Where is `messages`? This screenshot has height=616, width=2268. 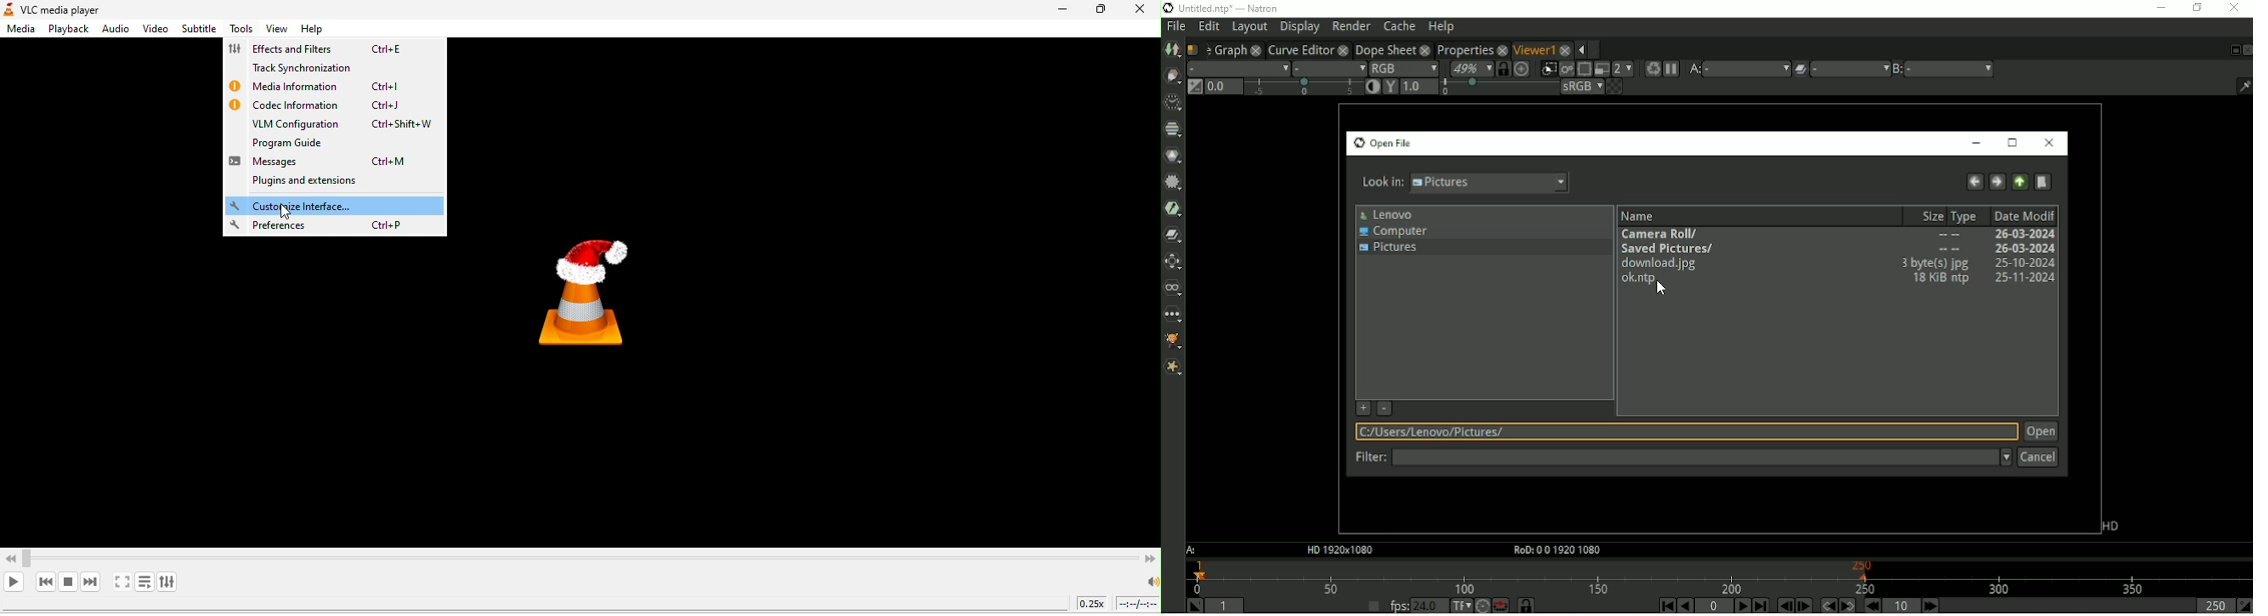
messages is located at coordinates (320, 162).